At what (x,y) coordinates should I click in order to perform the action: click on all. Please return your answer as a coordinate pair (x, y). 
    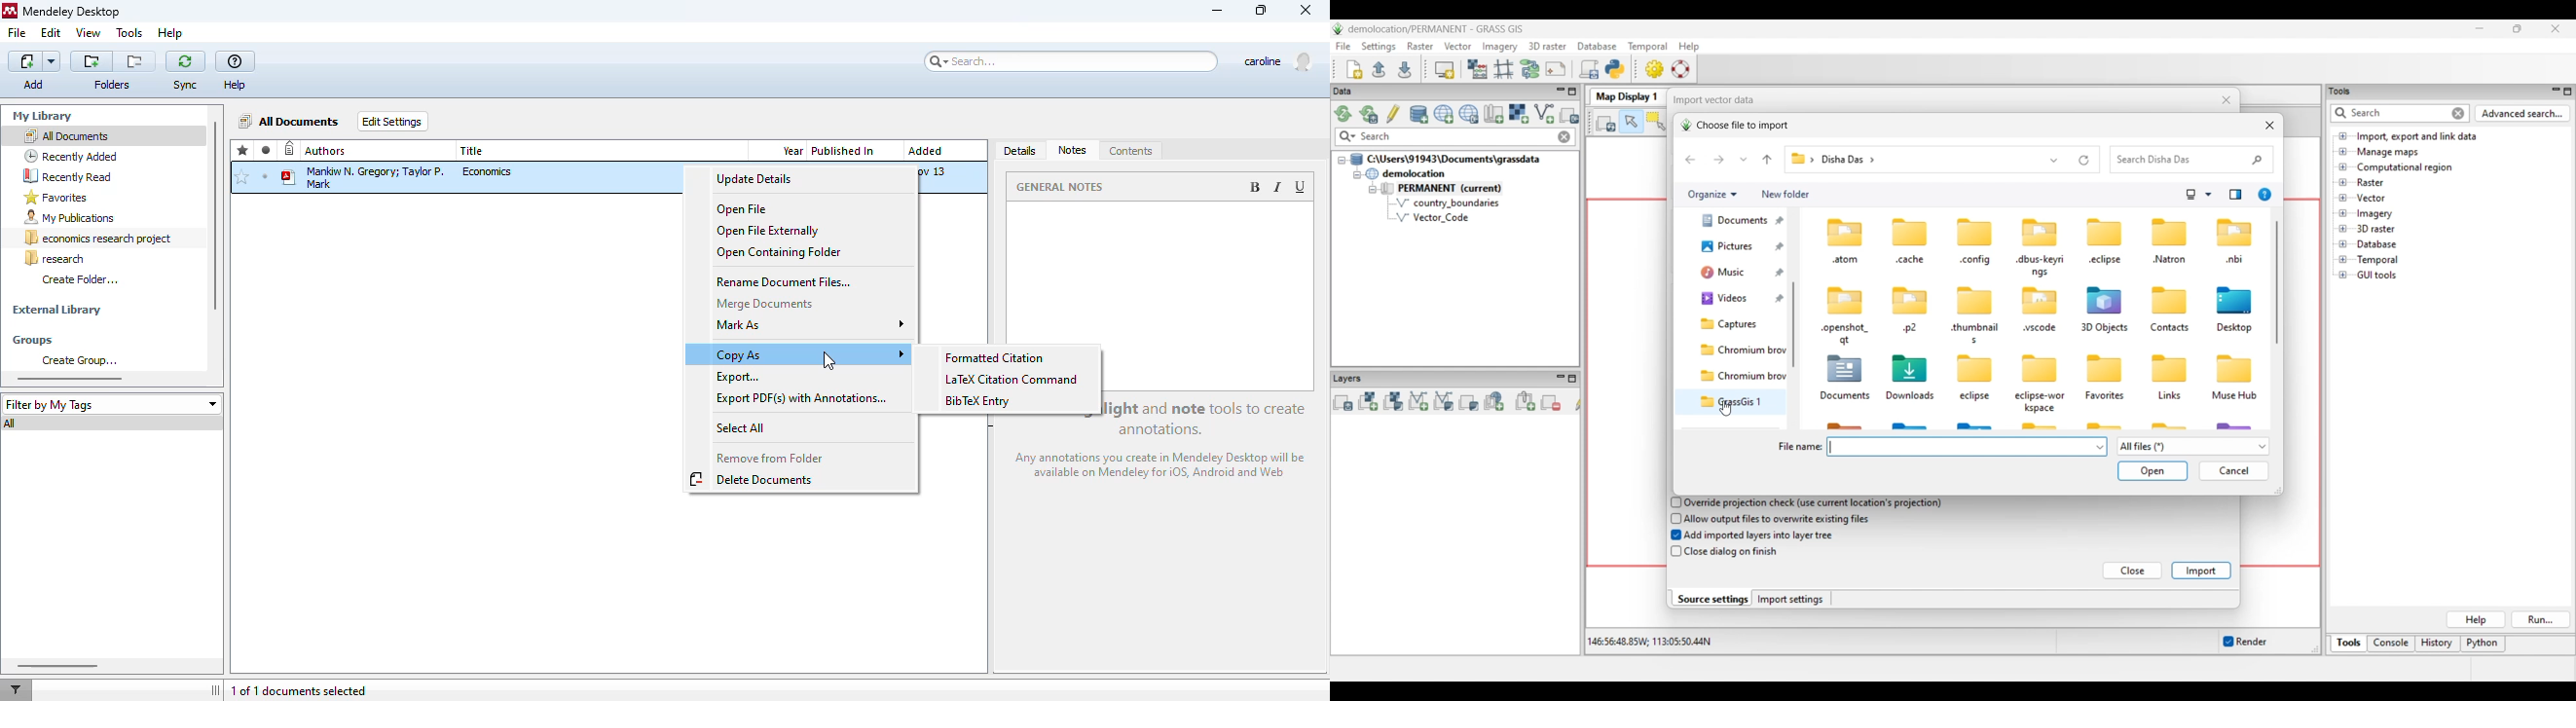
    Looking at the image, I should click on (12, 424).